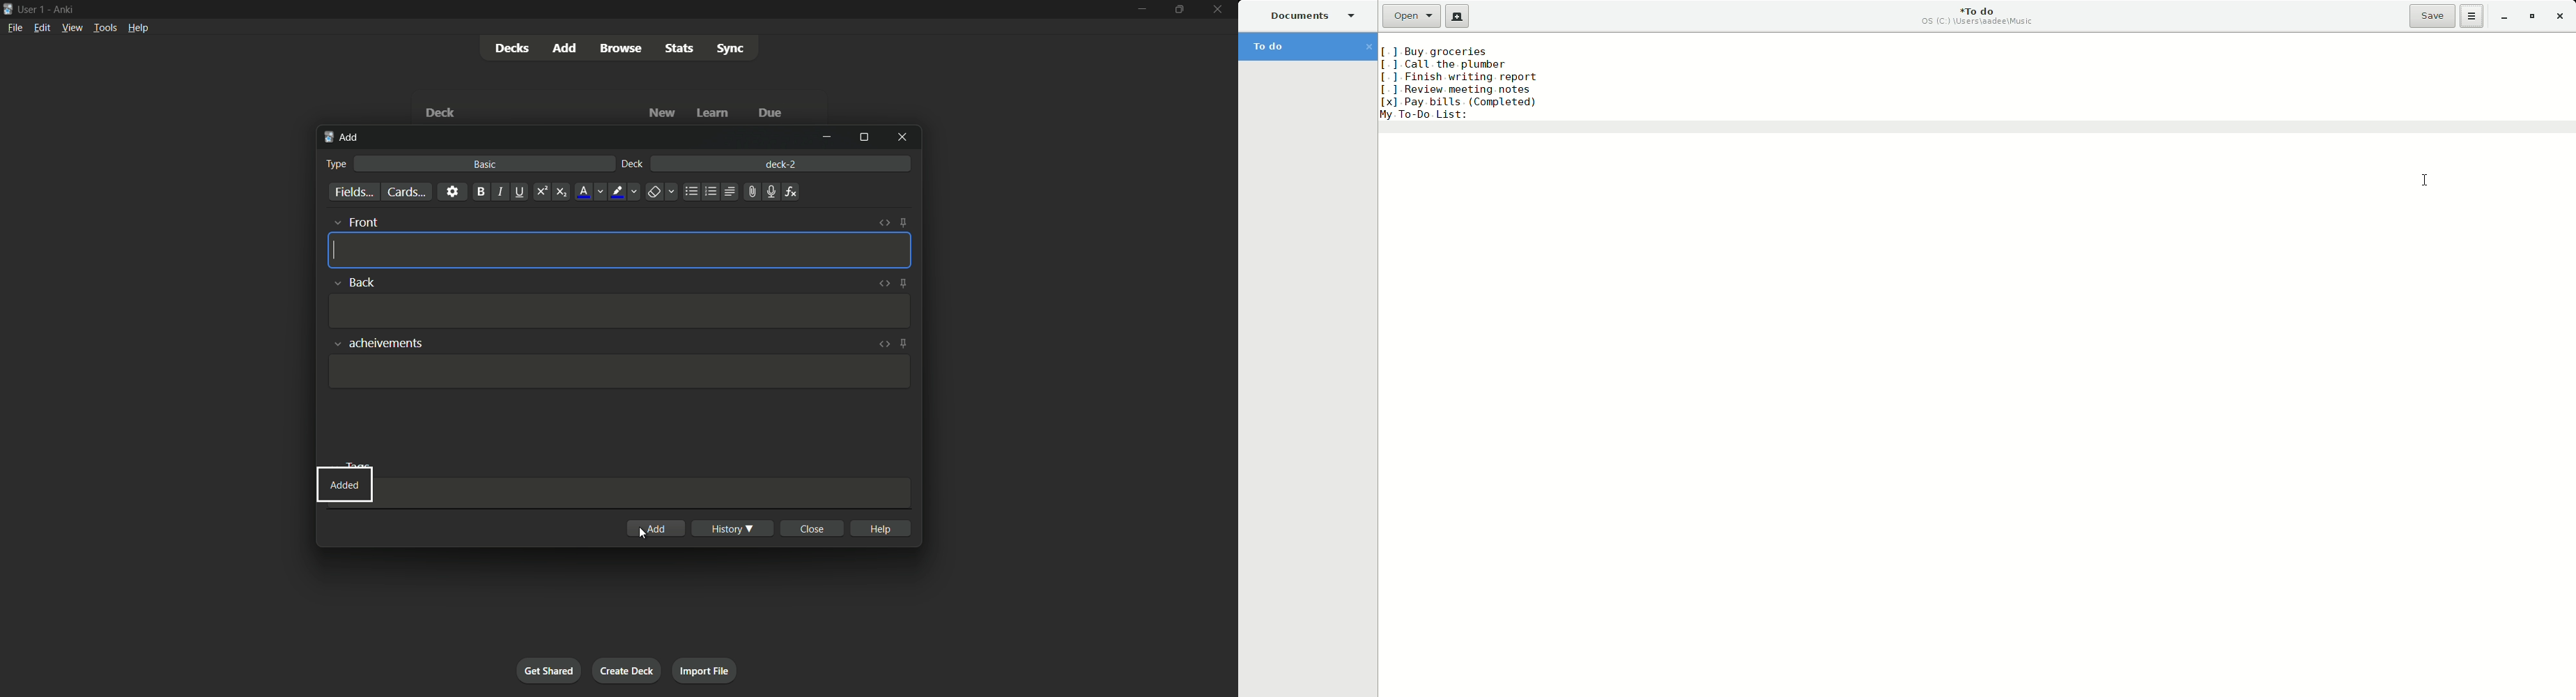 The width and height of the screenshot is (2576, 700). What do you see at coordinates (355, 282) in the screenshot?
I see `back` at bounding box center [355, 282].